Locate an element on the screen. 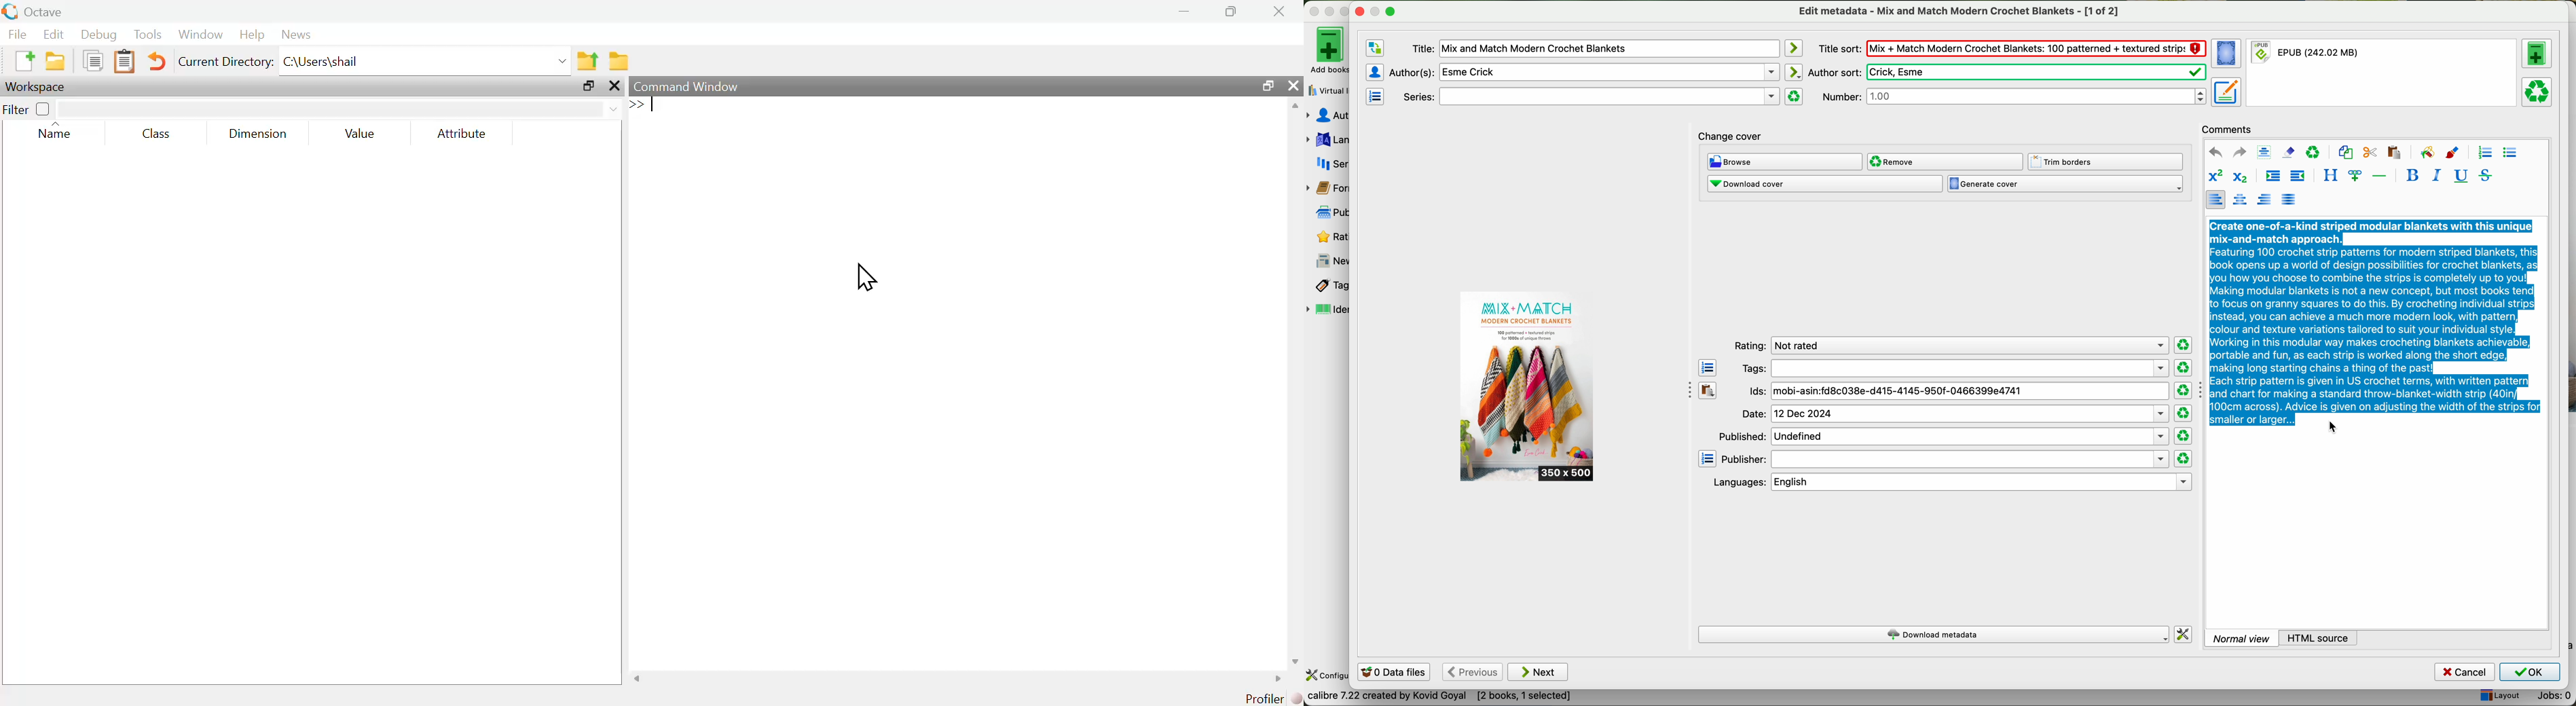 The height and width of the screenshot is (728, 2576). Profiler is located at coordinates (1274, 698).